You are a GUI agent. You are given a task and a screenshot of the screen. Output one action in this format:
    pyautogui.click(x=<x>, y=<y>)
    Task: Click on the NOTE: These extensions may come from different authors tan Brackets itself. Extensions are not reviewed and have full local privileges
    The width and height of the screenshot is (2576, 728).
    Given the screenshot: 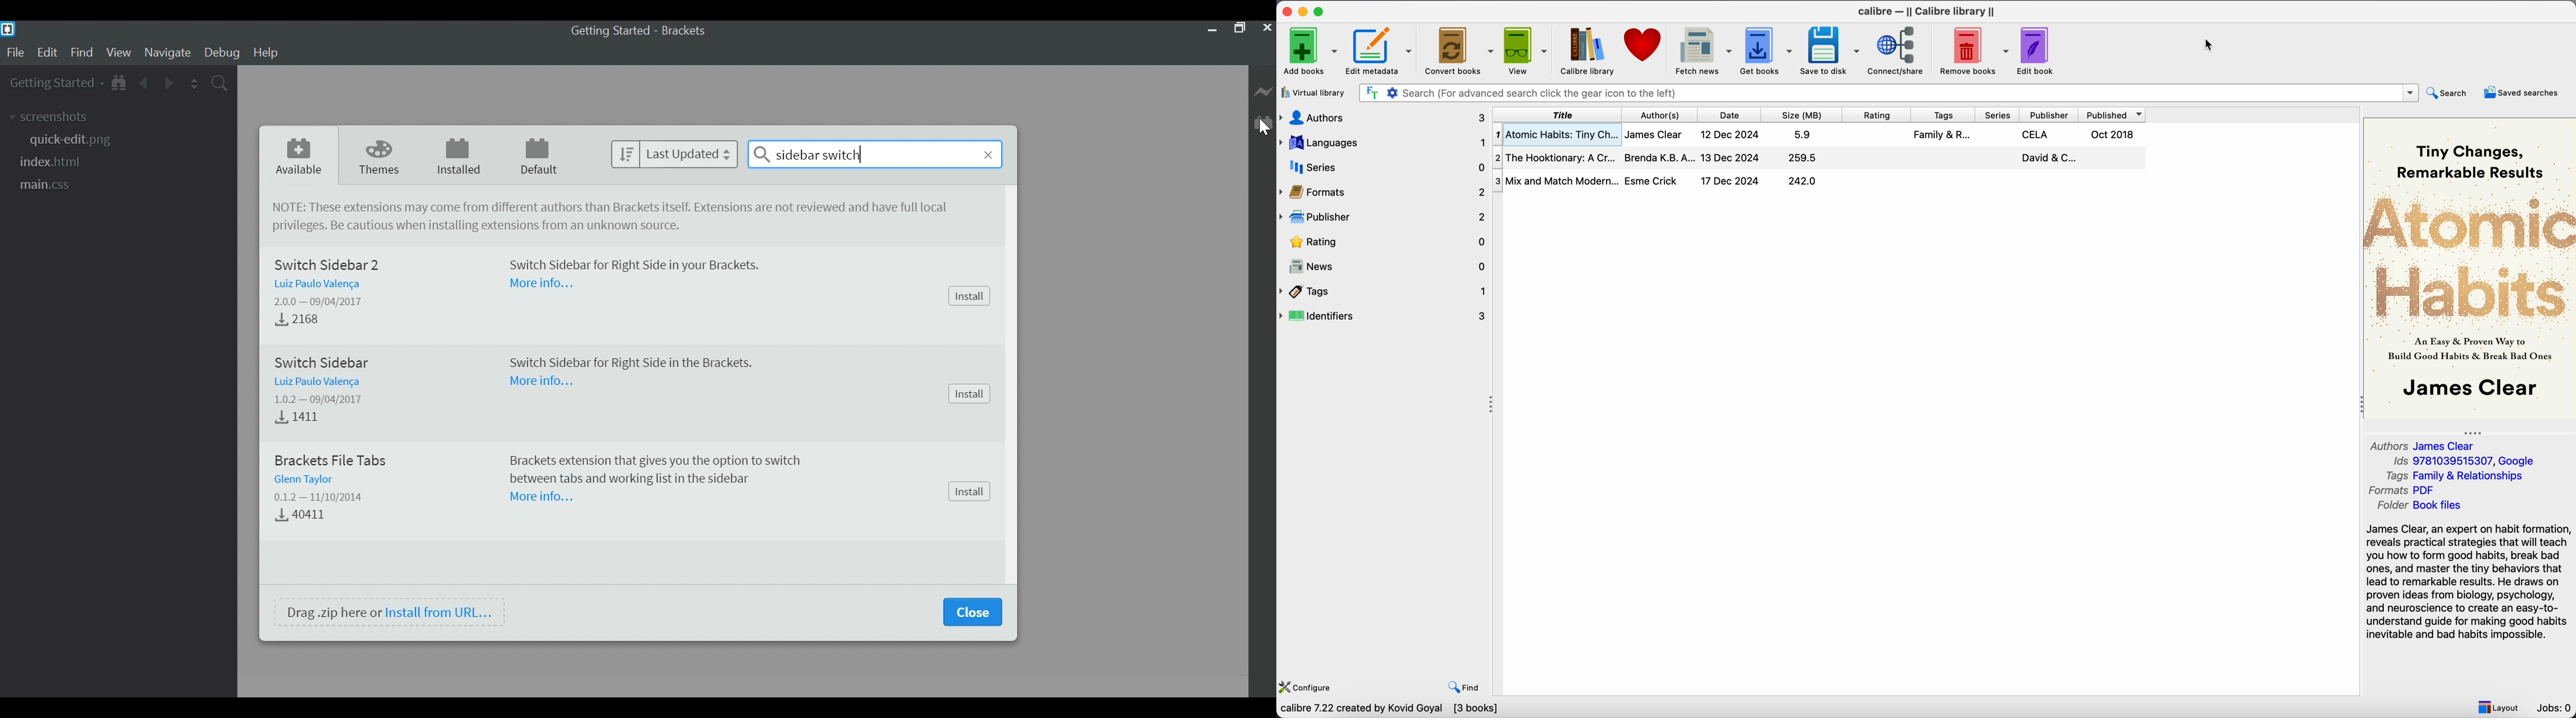 What is the action you would take?
    pyautogui.click(x=599, y=207)
    